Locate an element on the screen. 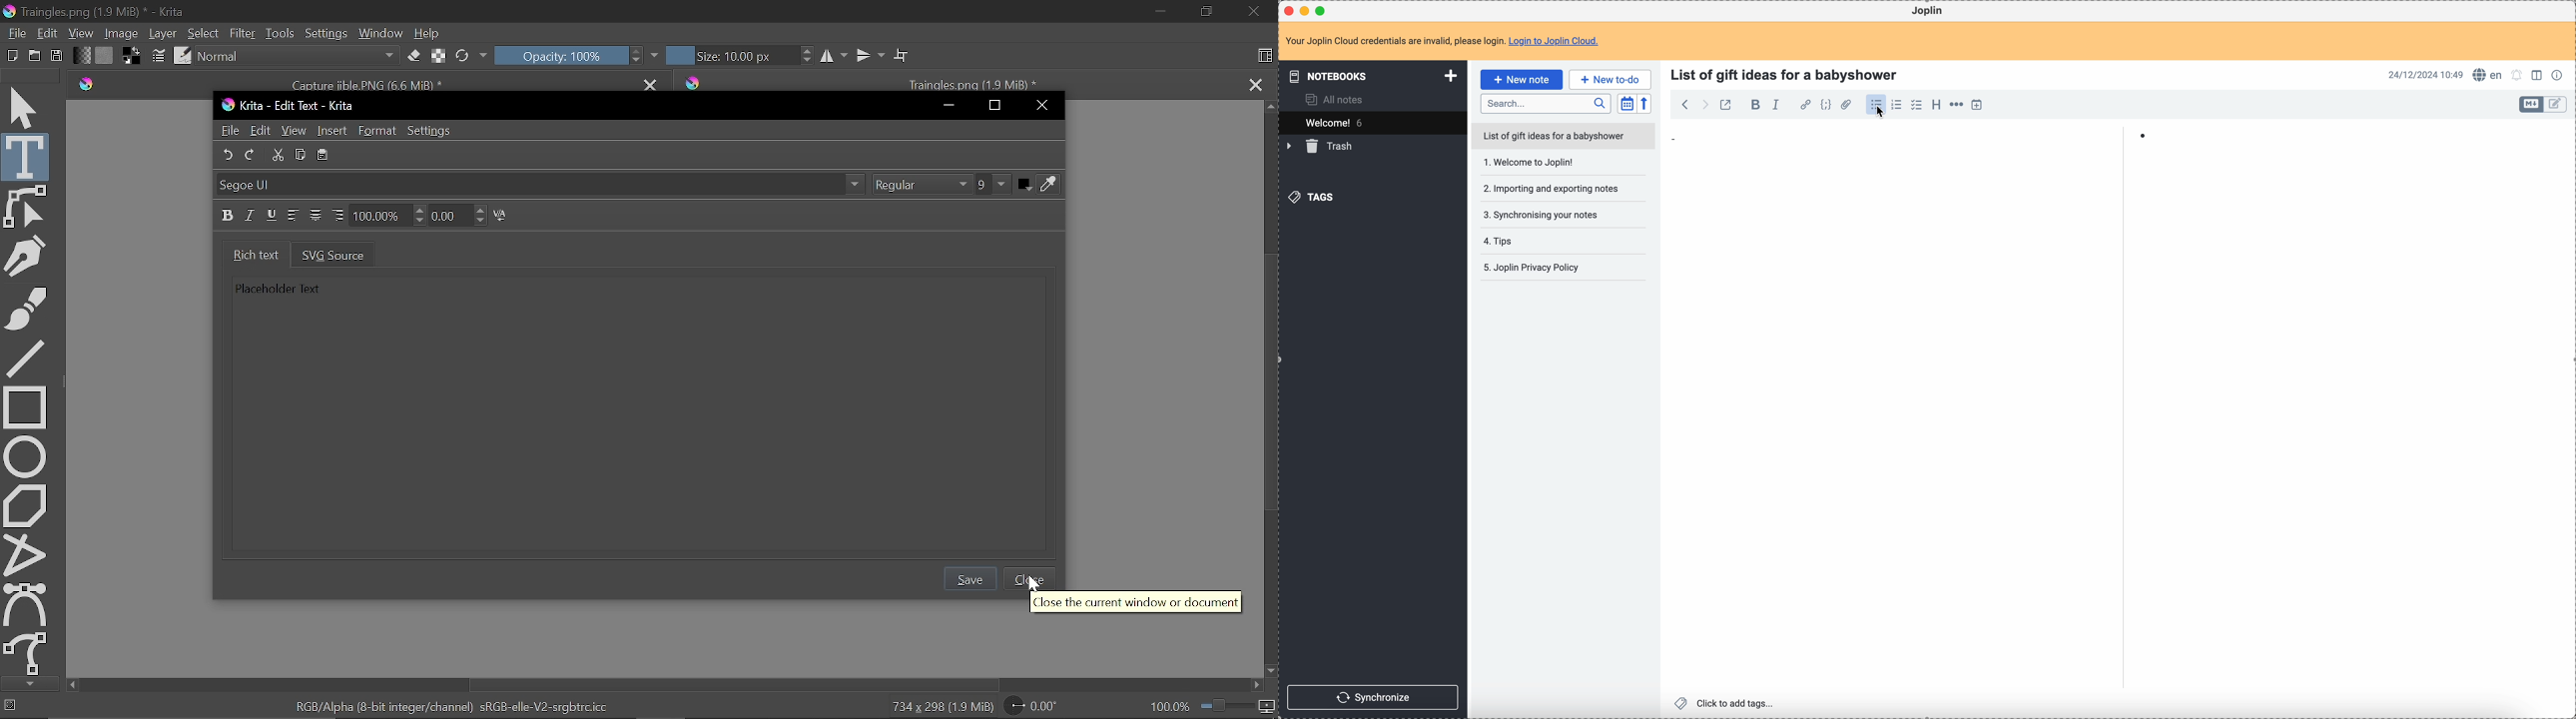 The height and width of the screenshot is (728, 2576). reverse sort order is located at coordinates (1644, 104).